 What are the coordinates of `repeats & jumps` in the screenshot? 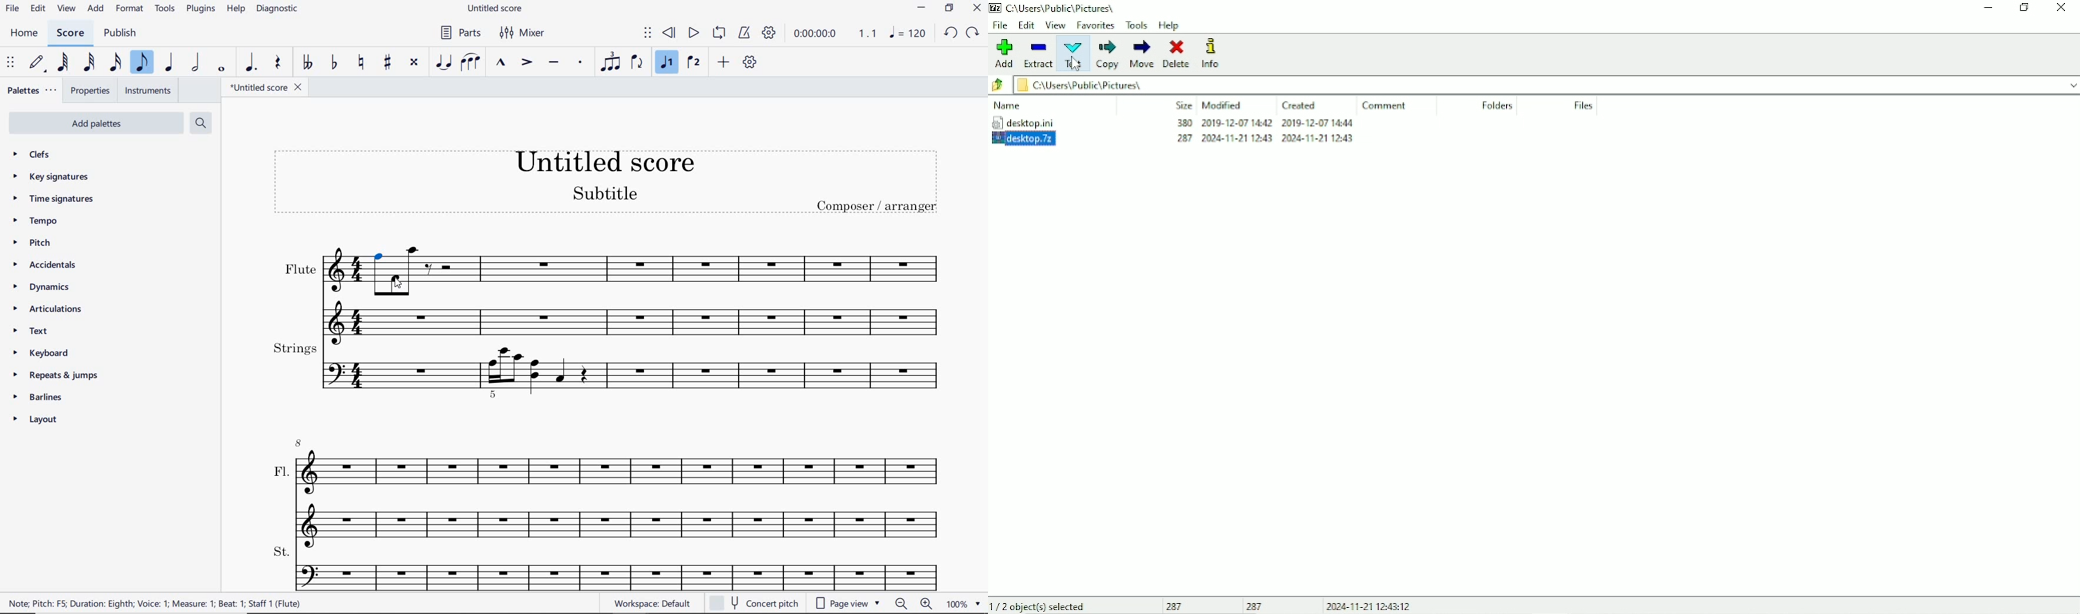 It's located at (54, 375).